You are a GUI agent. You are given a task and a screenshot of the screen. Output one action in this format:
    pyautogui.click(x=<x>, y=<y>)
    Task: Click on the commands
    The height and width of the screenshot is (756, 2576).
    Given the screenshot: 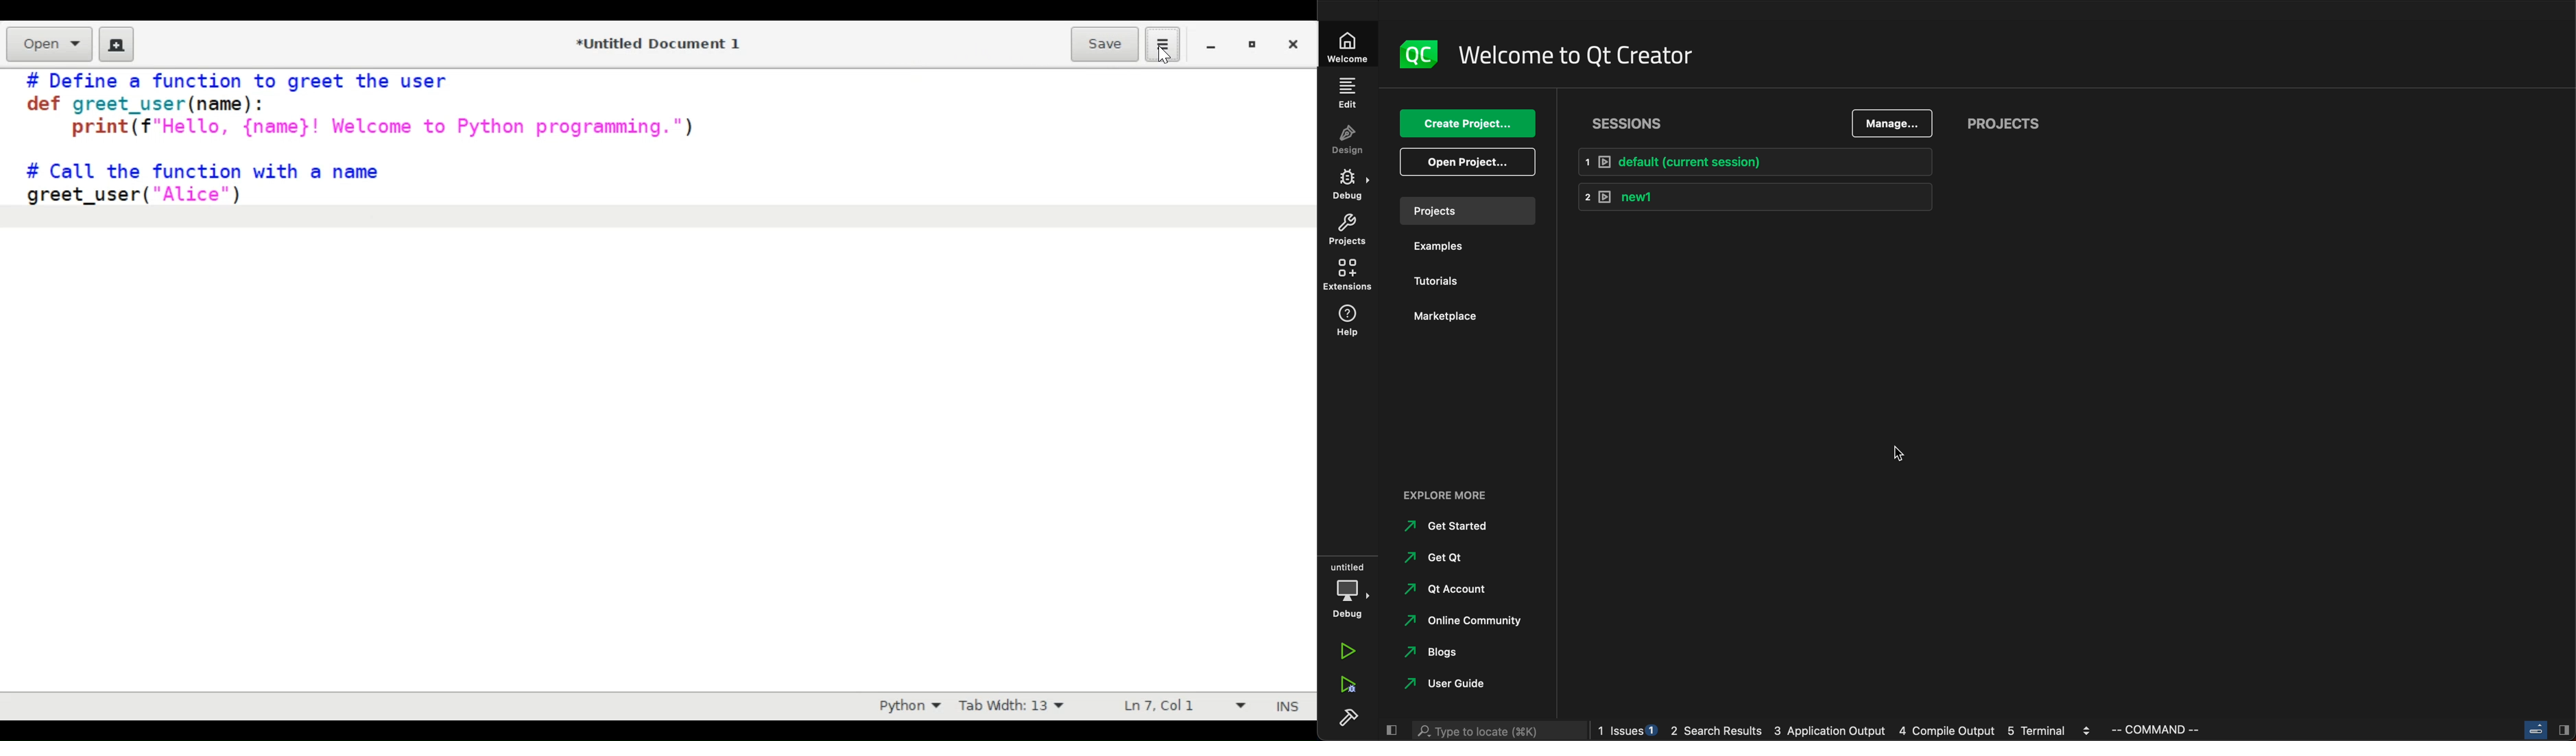 What is the action you would take?
    pyautogui.click(x=2162, y=731)
    